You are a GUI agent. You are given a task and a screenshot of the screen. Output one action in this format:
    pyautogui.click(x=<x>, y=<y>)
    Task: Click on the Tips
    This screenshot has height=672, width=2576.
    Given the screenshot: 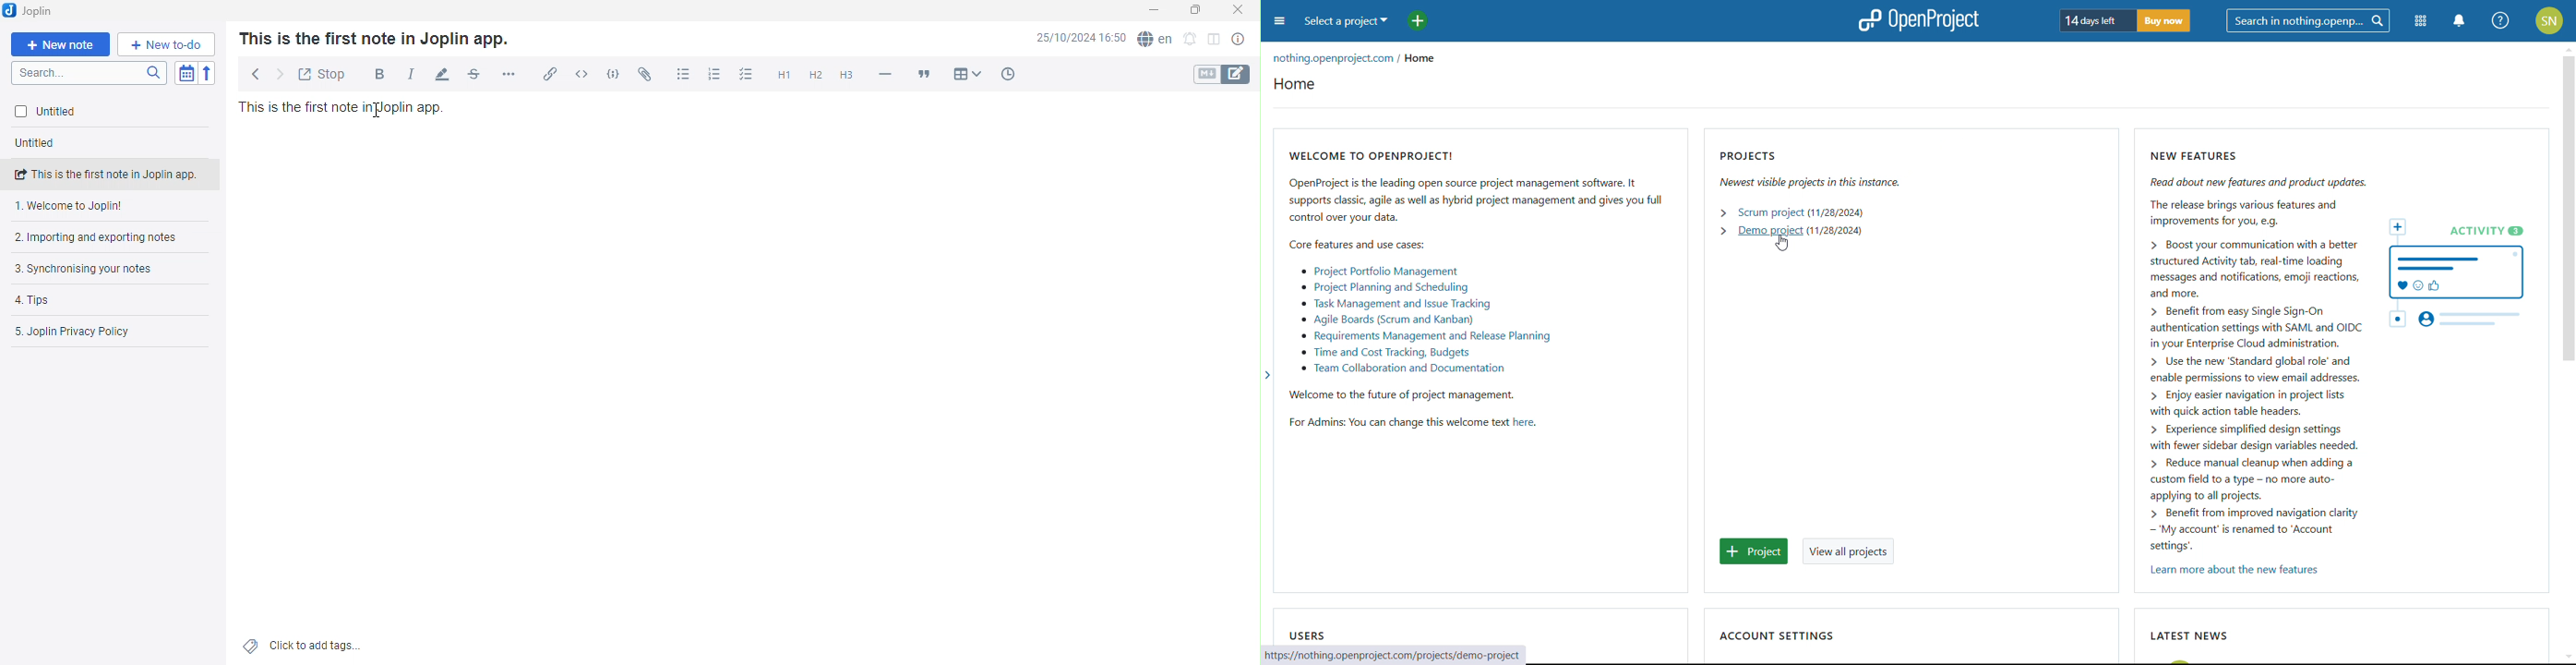 What is the action you would take?
    pyautogui.click(x=87, y=300)
    